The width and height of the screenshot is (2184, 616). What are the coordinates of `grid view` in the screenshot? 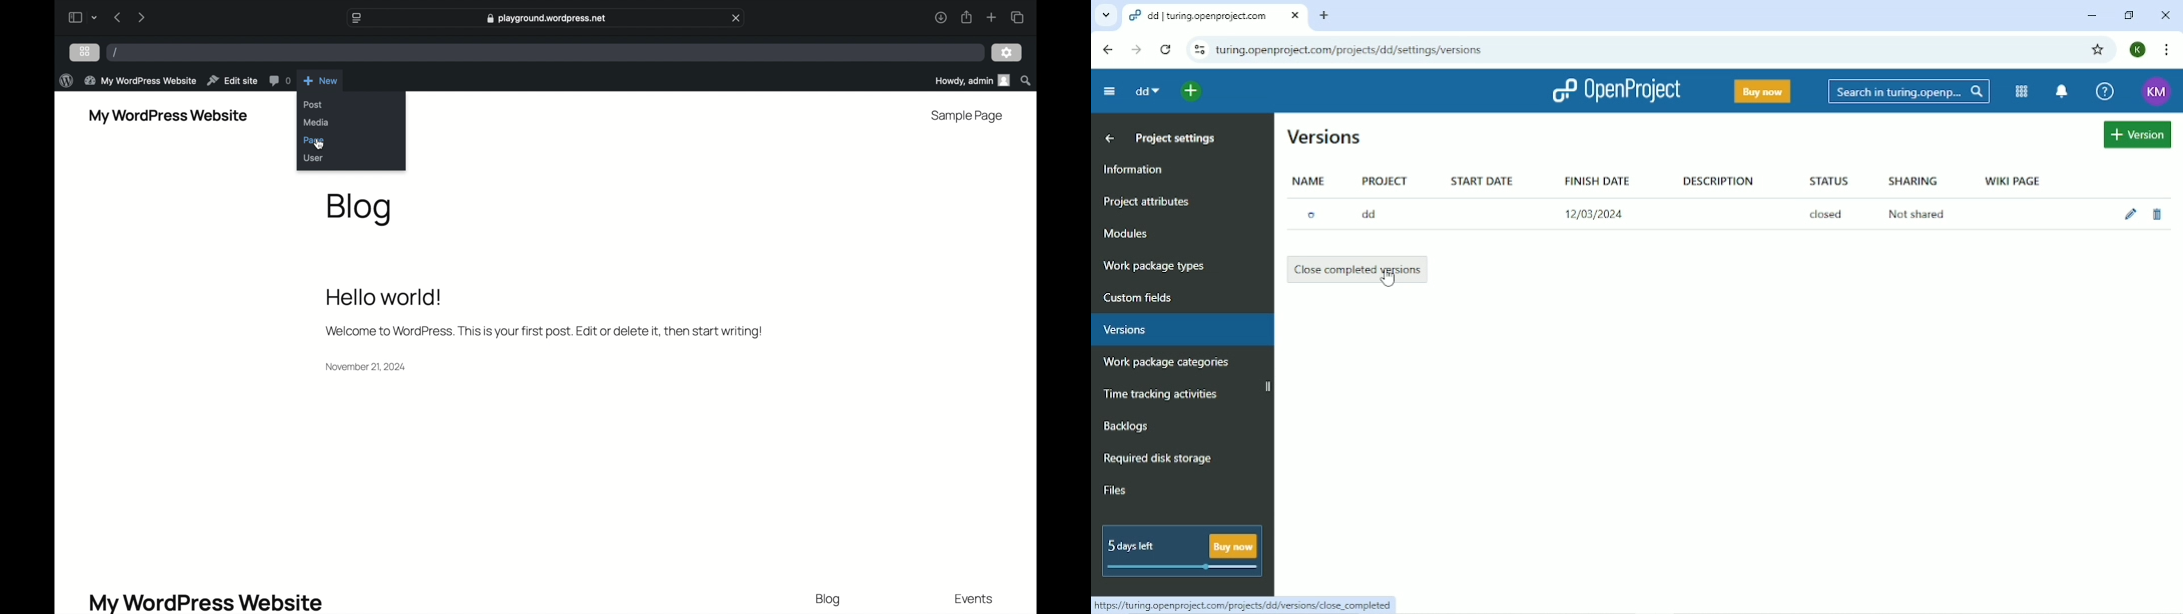 It's located at (85, 52).